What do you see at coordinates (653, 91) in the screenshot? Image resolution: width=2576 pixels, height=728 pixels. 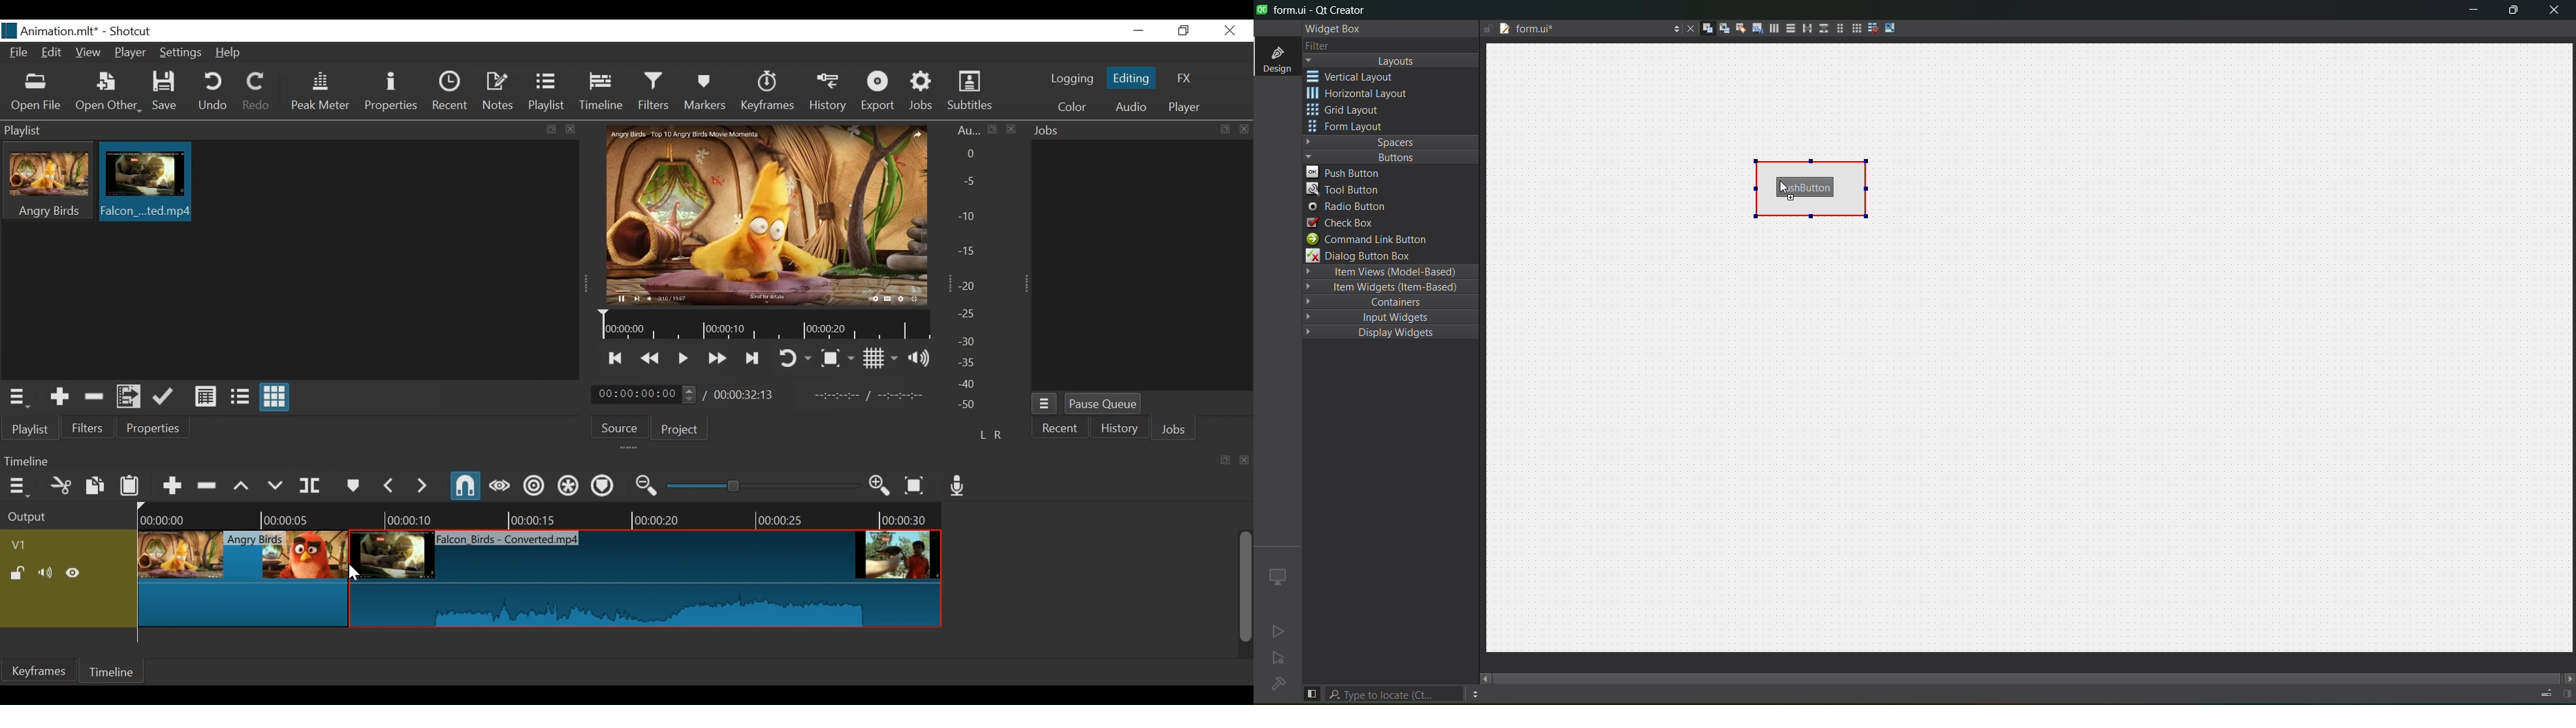 I see `Filters` at bounding box center [653, 91].